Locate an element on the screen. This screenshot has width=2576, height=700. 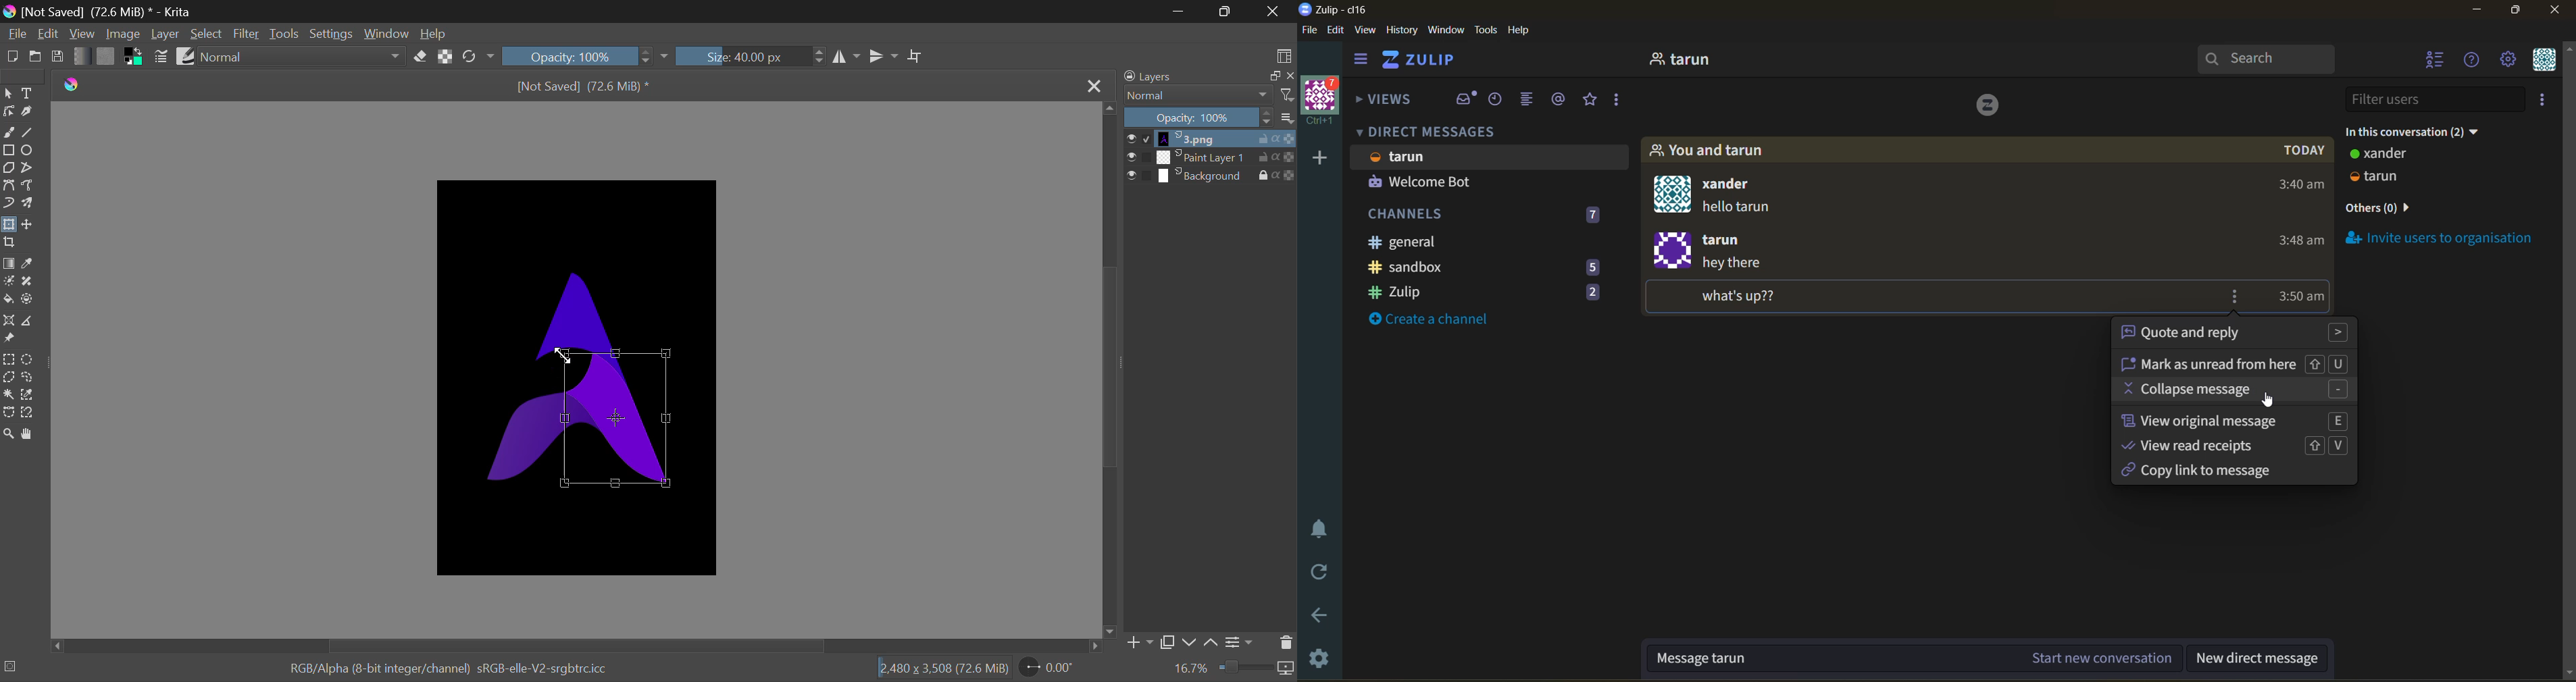
Close is located at coordinates (1092, 89).